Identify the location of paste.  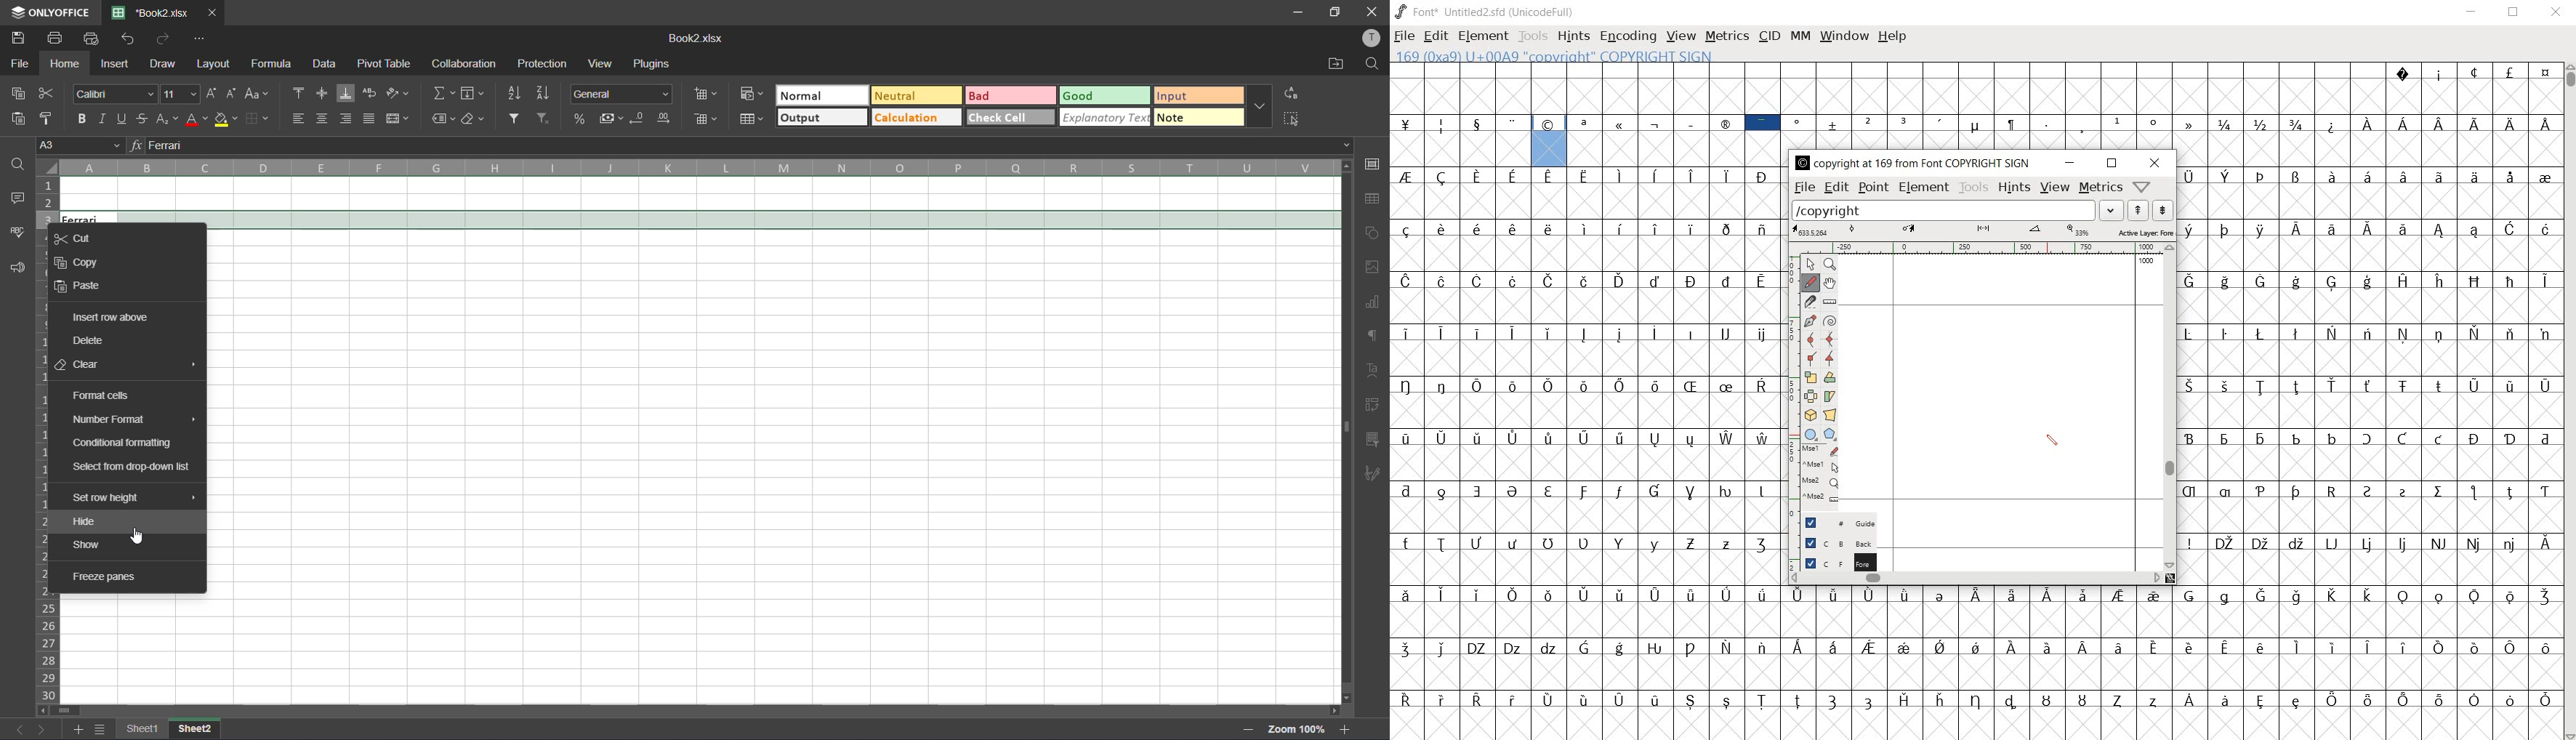
(83, 285).